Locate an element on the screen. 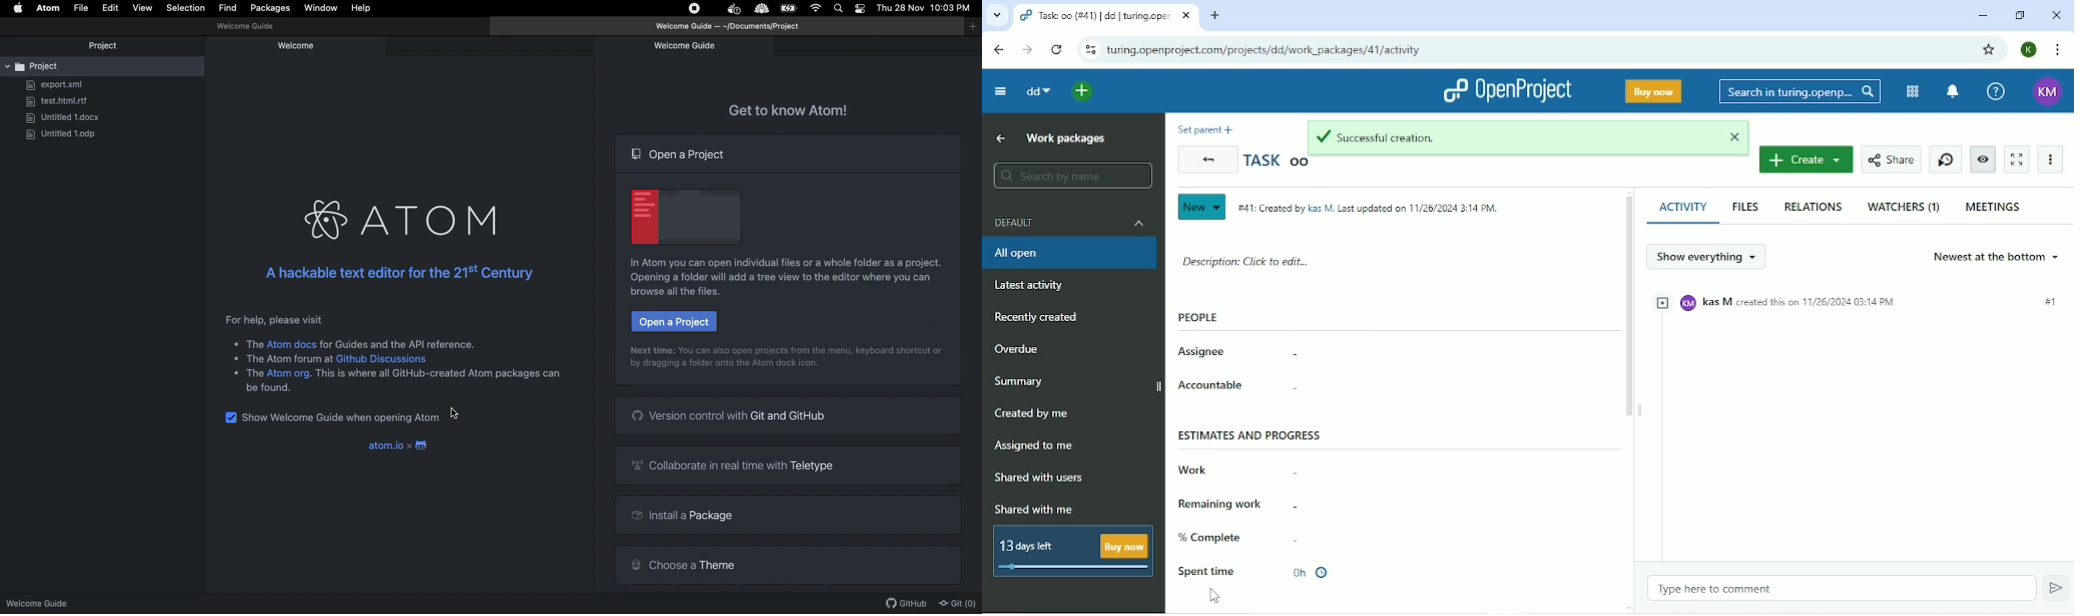  turing.openproject.com/projects/dd/work_packages/41/activity is located at coordinates (1271, 50).